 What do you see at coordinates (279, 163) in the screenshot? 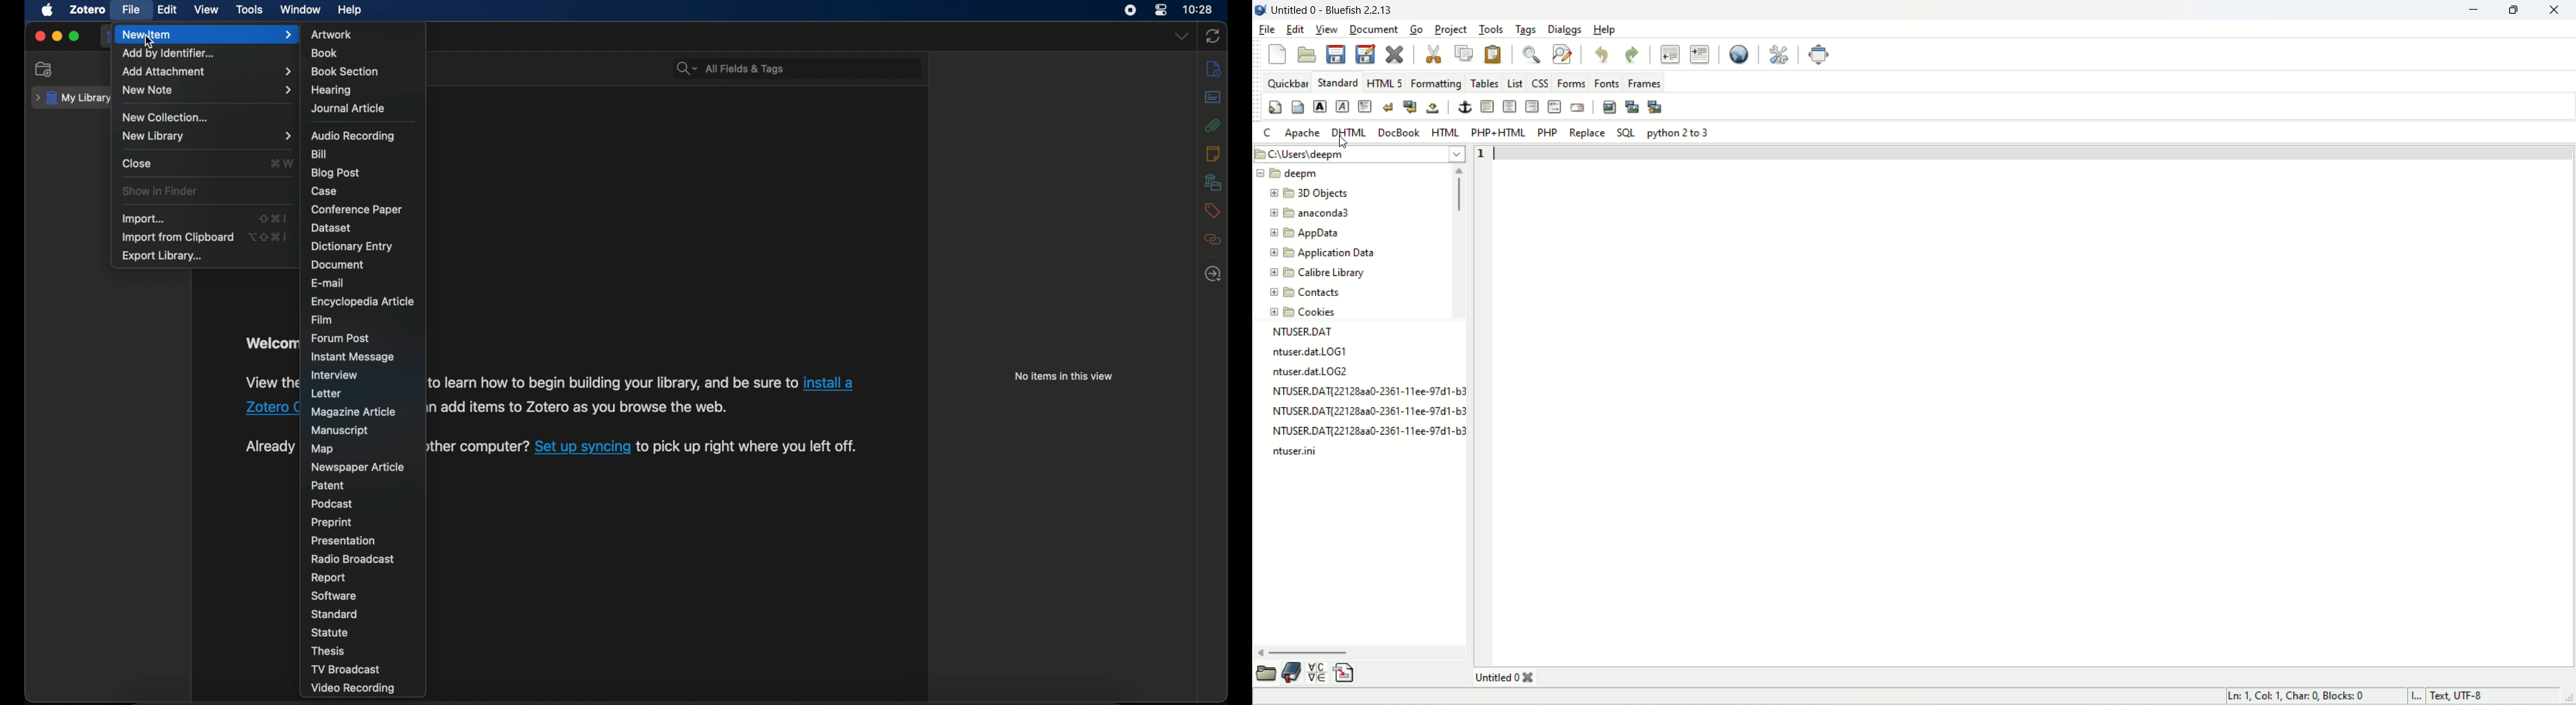
I see `shortcut` at bounding box center [279, 163].